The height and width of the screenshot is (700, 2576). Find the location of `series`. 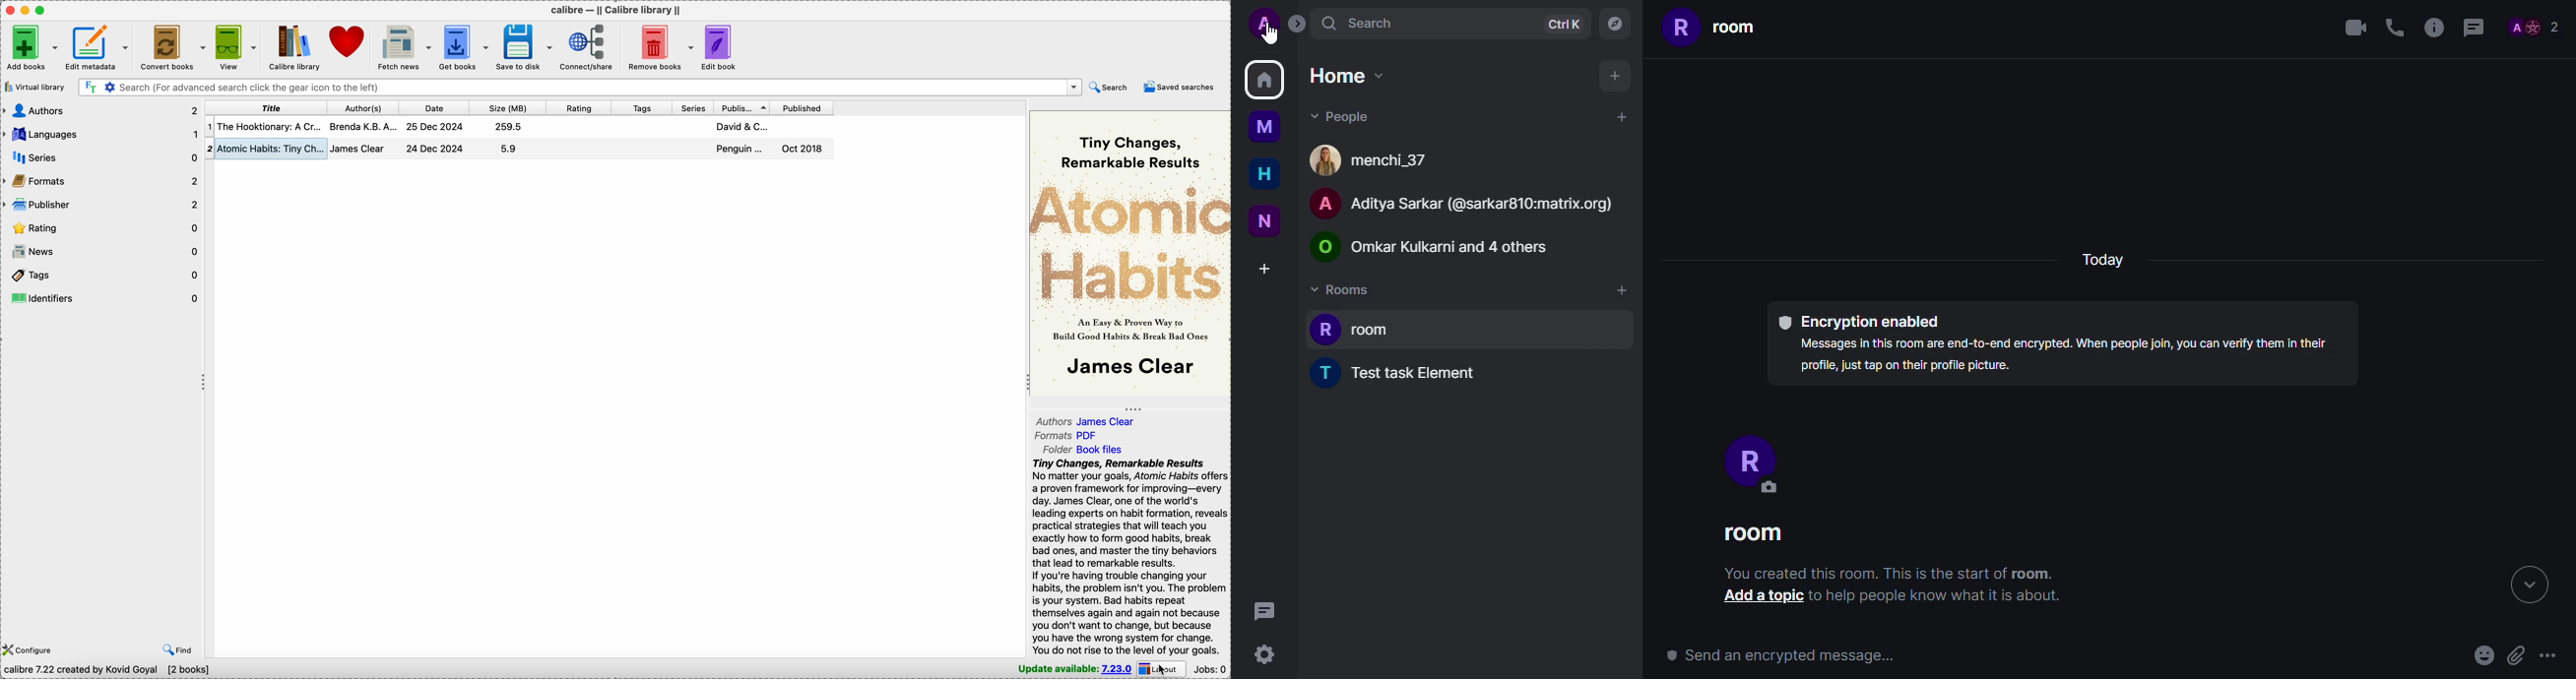

series is located at coordinates (693, 108).